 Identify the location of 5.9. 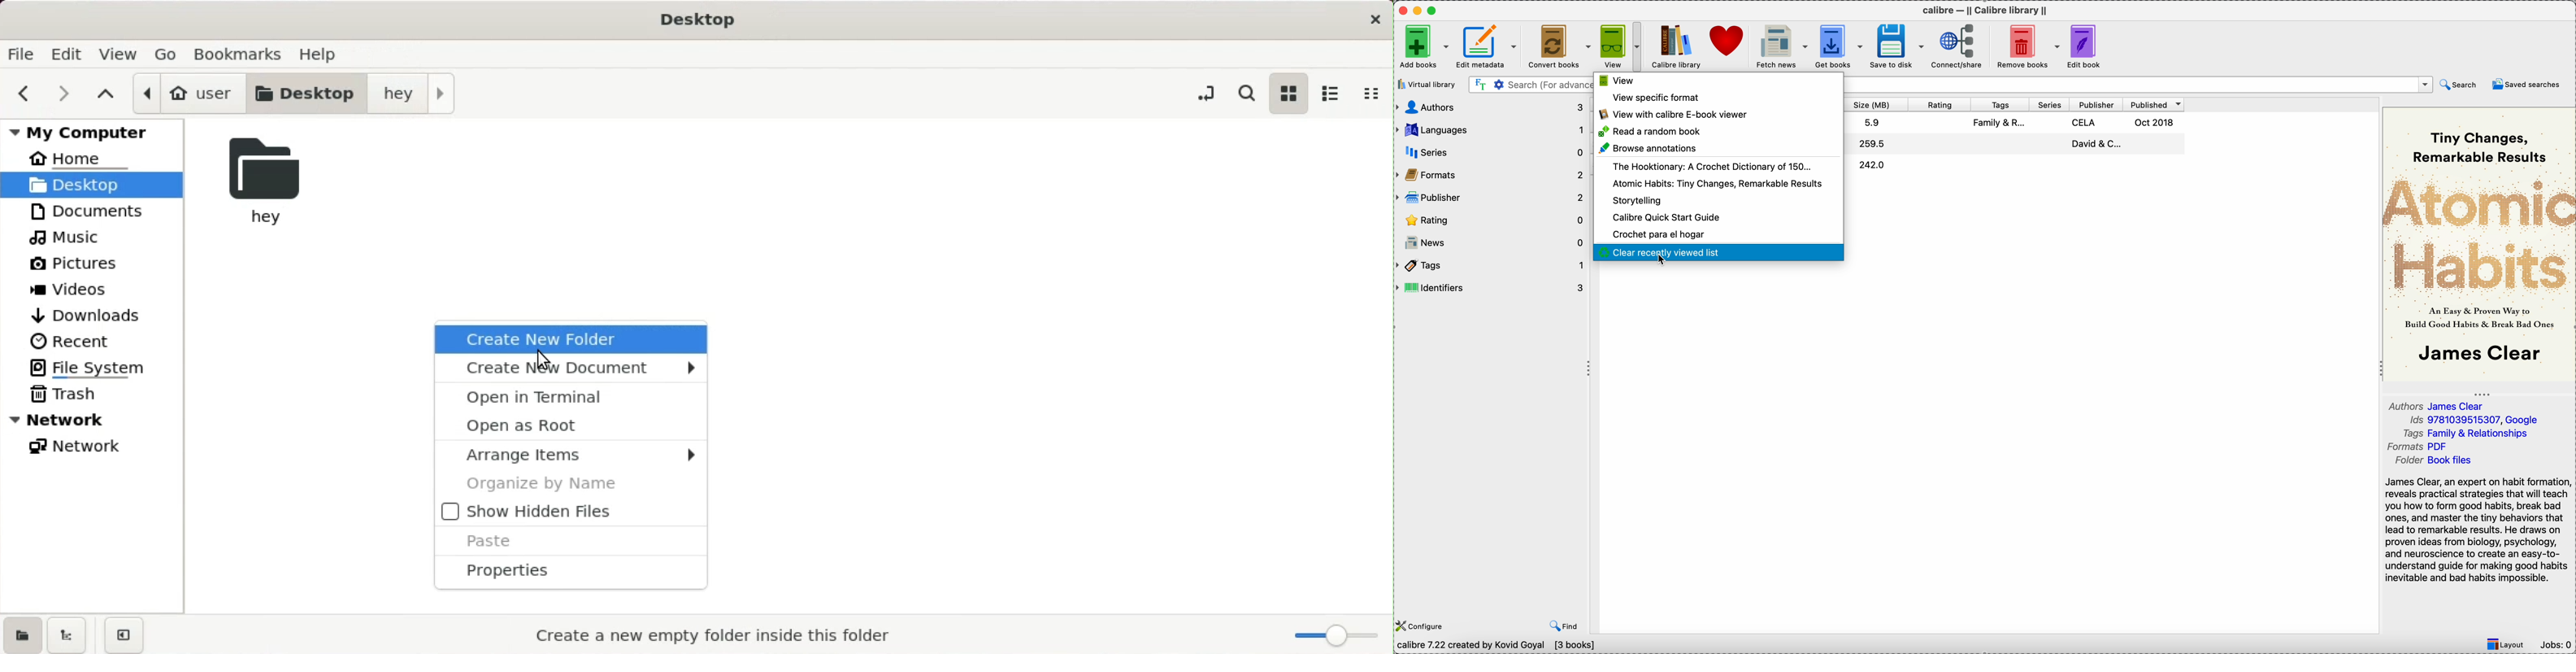
(1874, 122).